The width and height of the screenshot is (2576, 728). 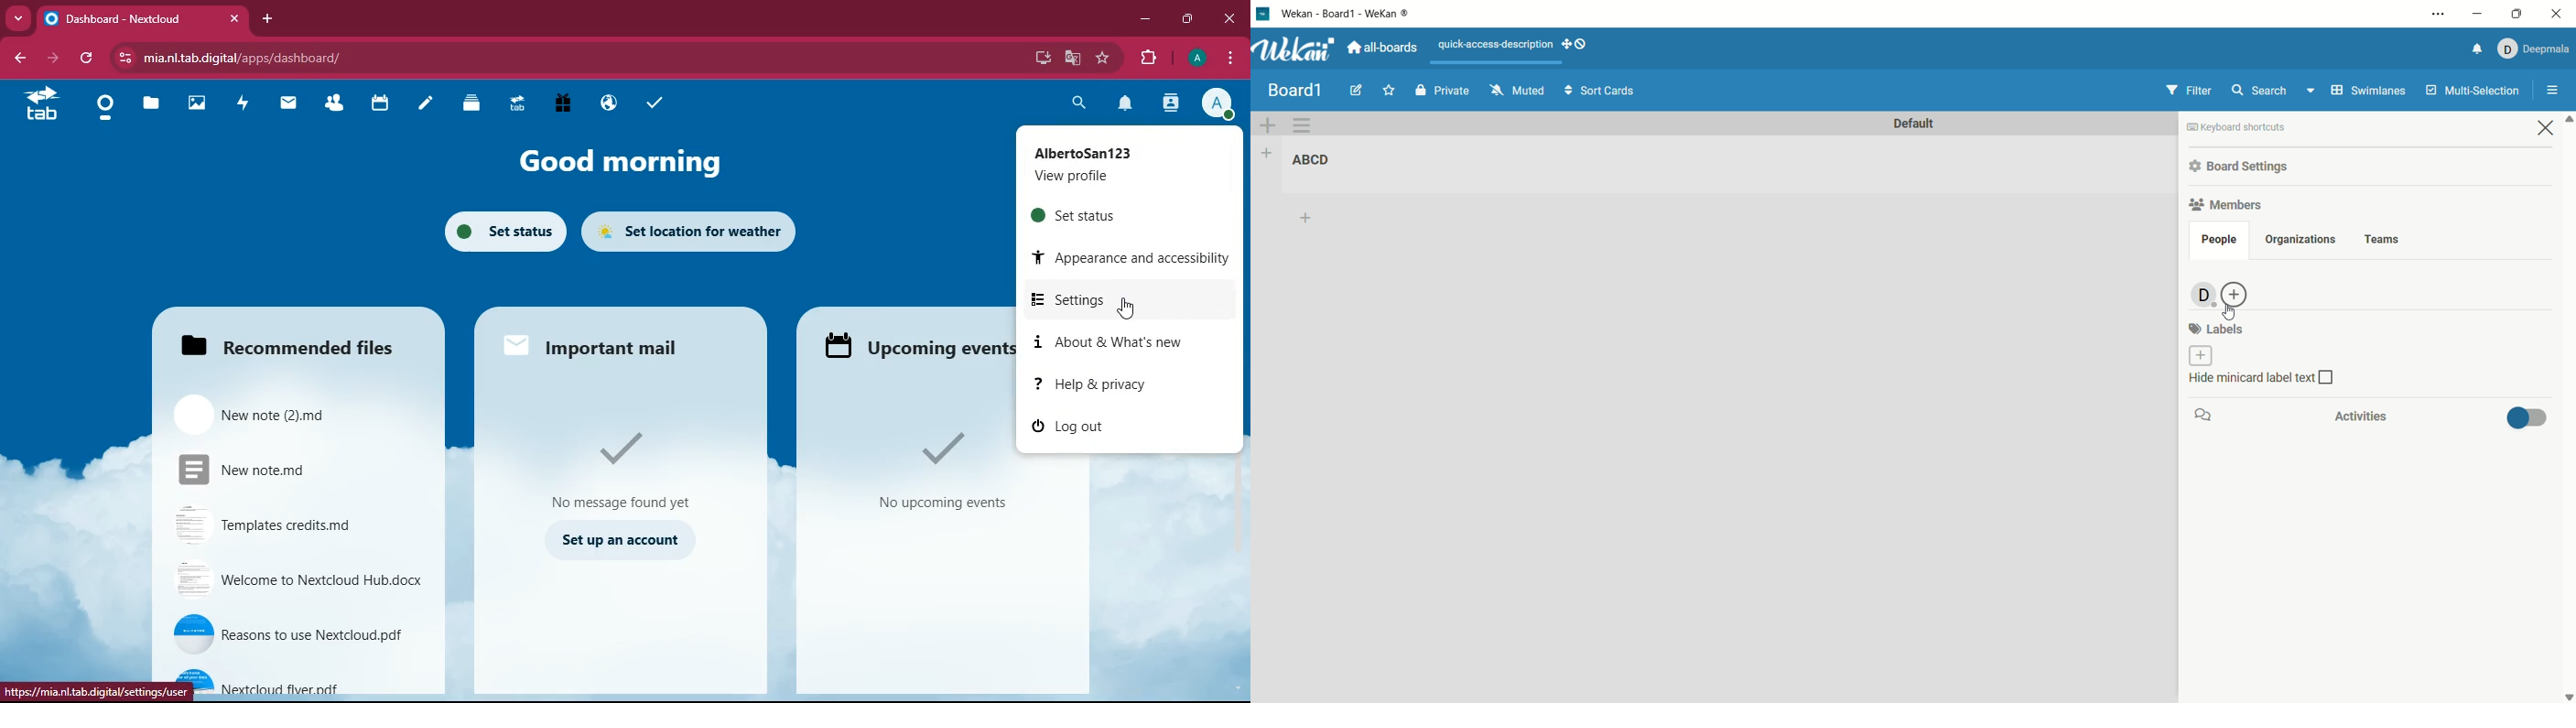 I want to click on good morning, so click(x=626, y=164).